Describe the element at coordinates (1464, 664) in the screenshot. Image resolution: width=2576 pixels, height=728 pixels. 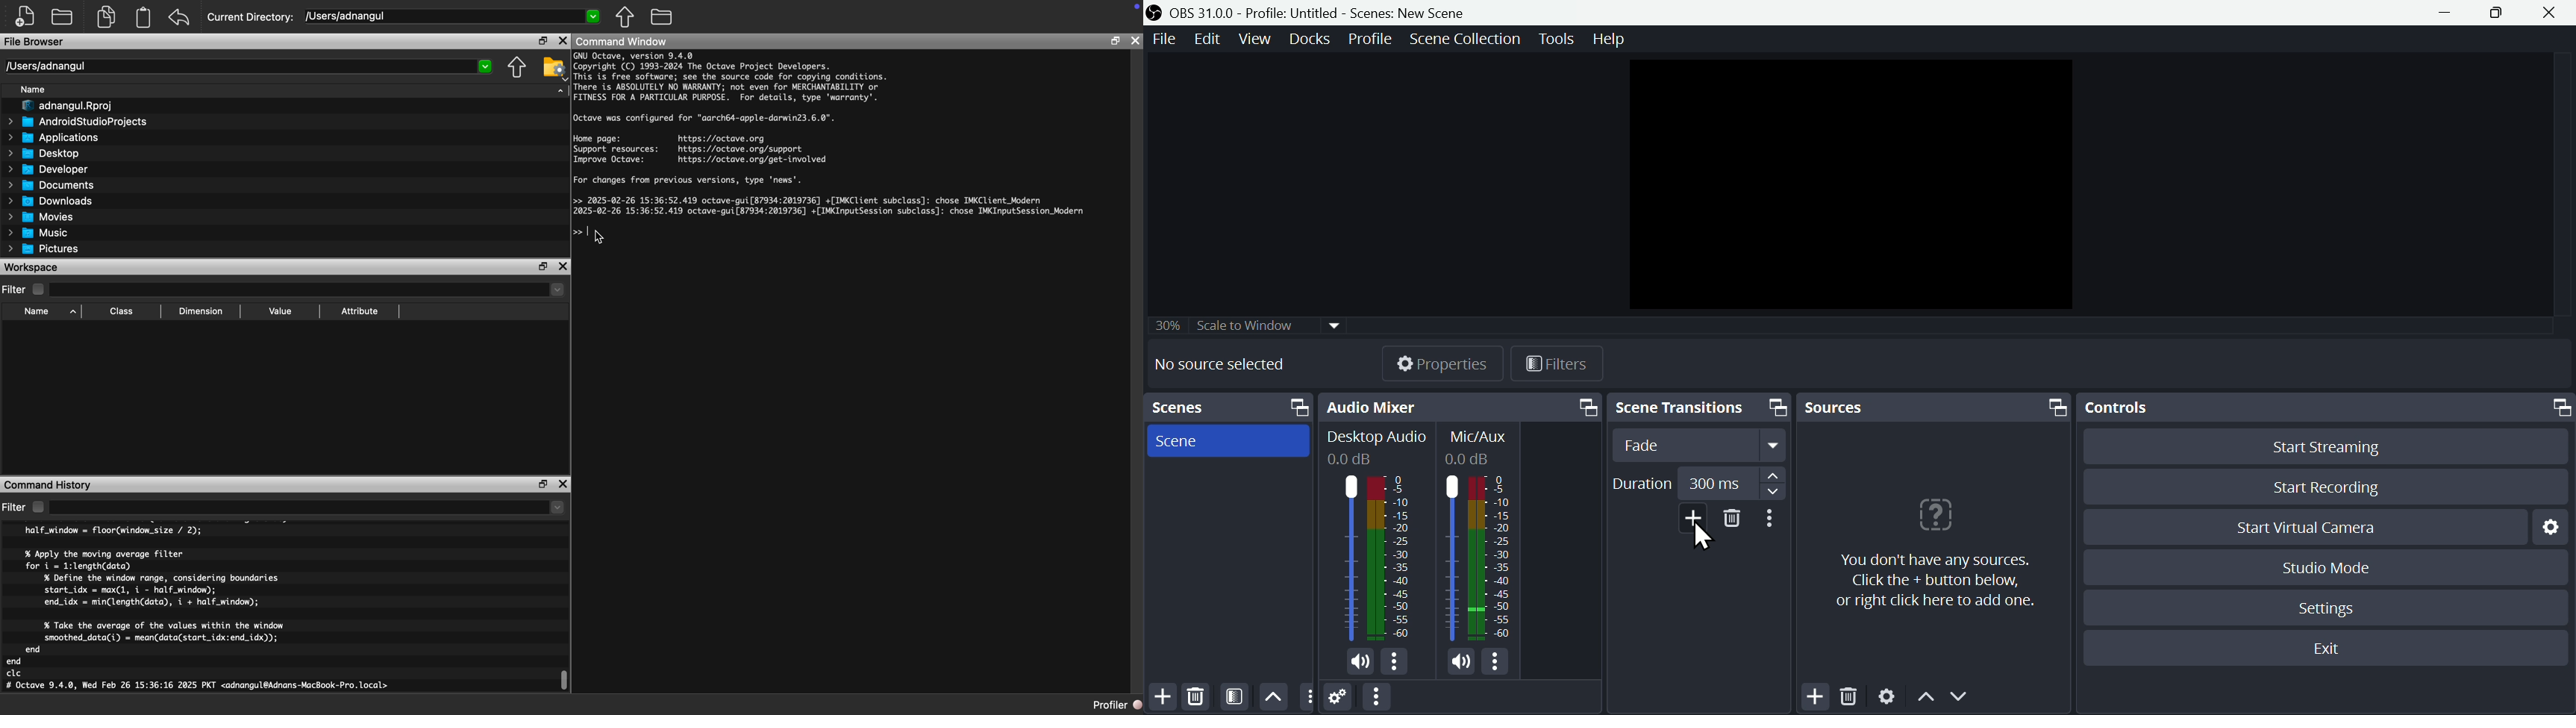
I see `volume` at that location.